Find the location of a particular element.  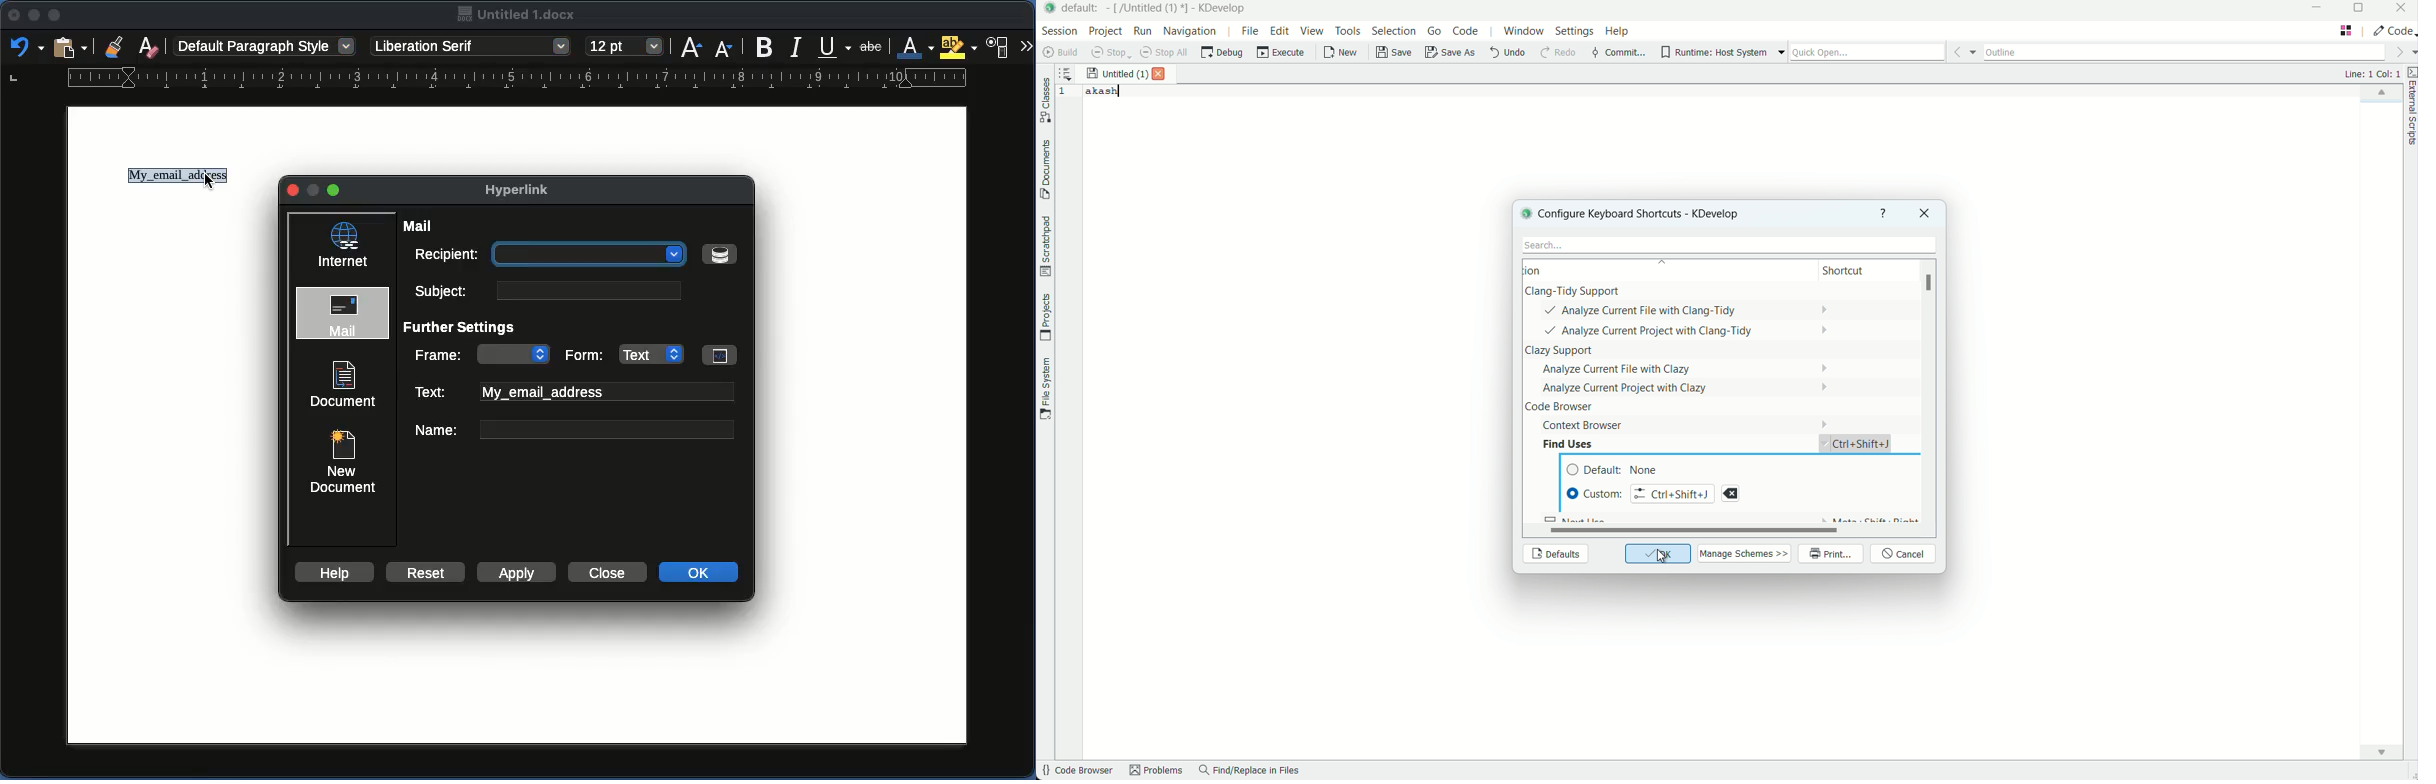

Bold is located at coordinates (765, 47).